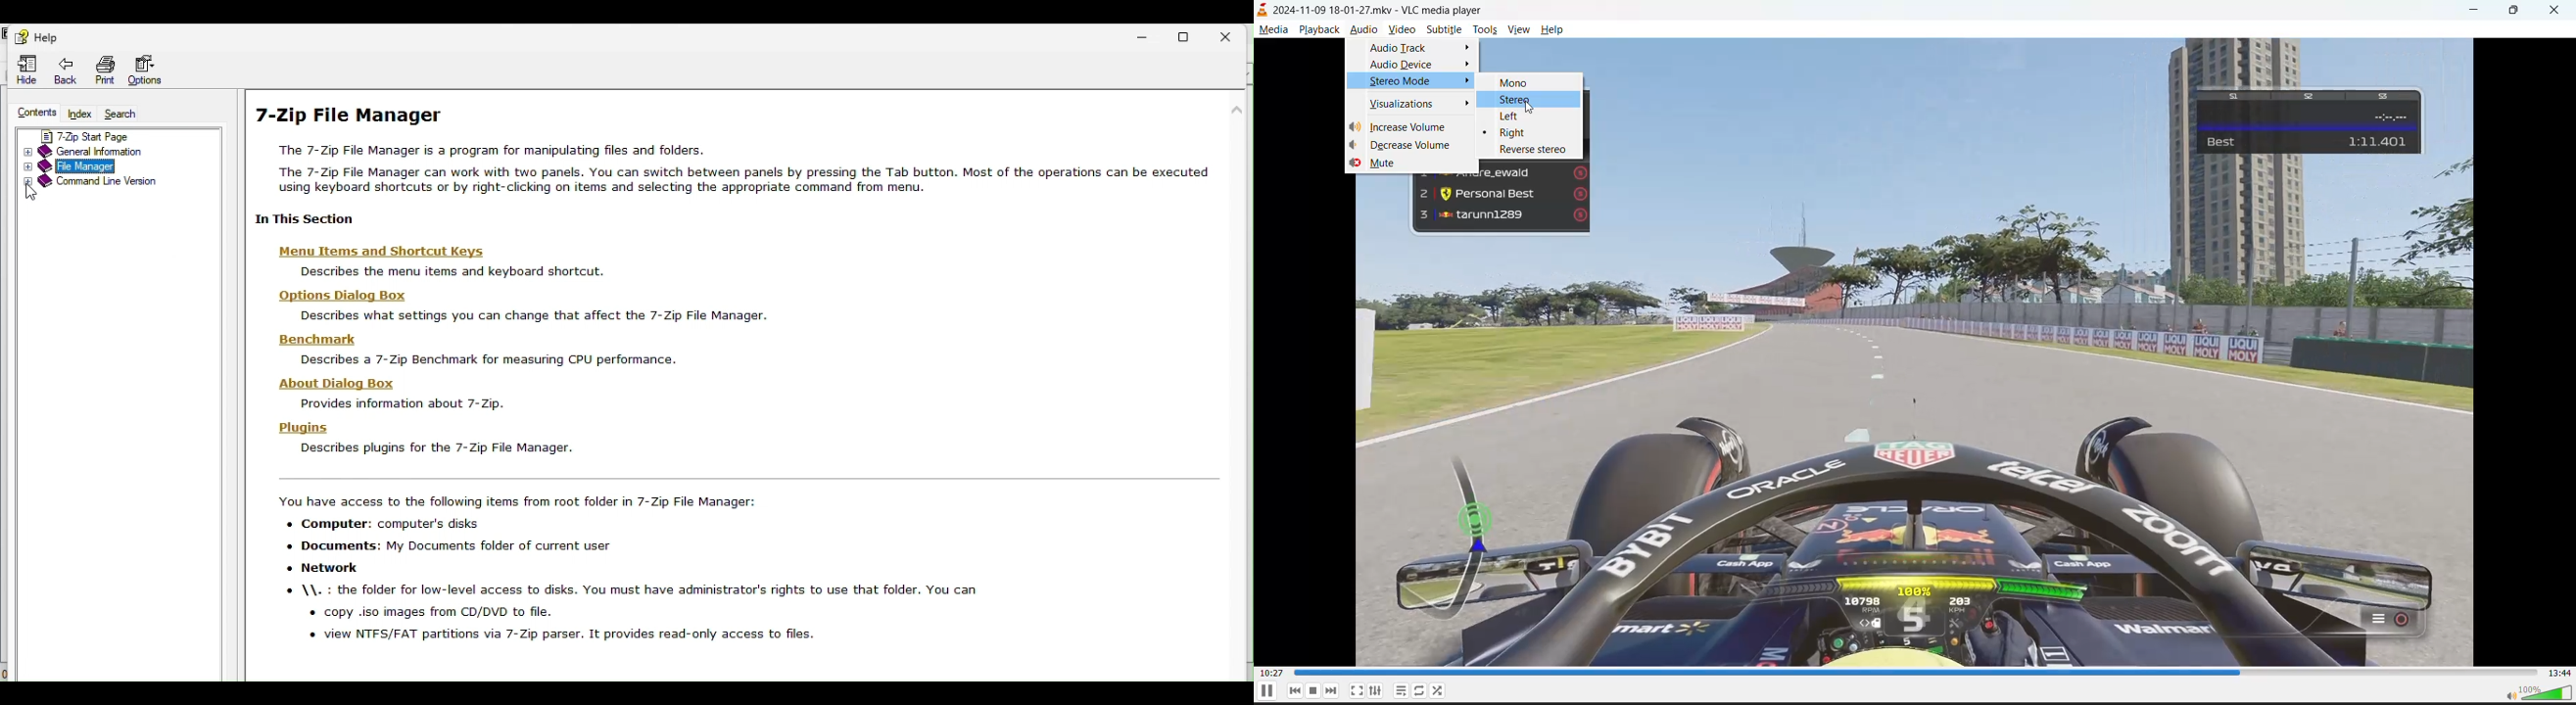 The width and height of the screenshot is (2576, 728). Describe the element at coordinates (1514, 134) in the screenshot. I see `right` at that location.